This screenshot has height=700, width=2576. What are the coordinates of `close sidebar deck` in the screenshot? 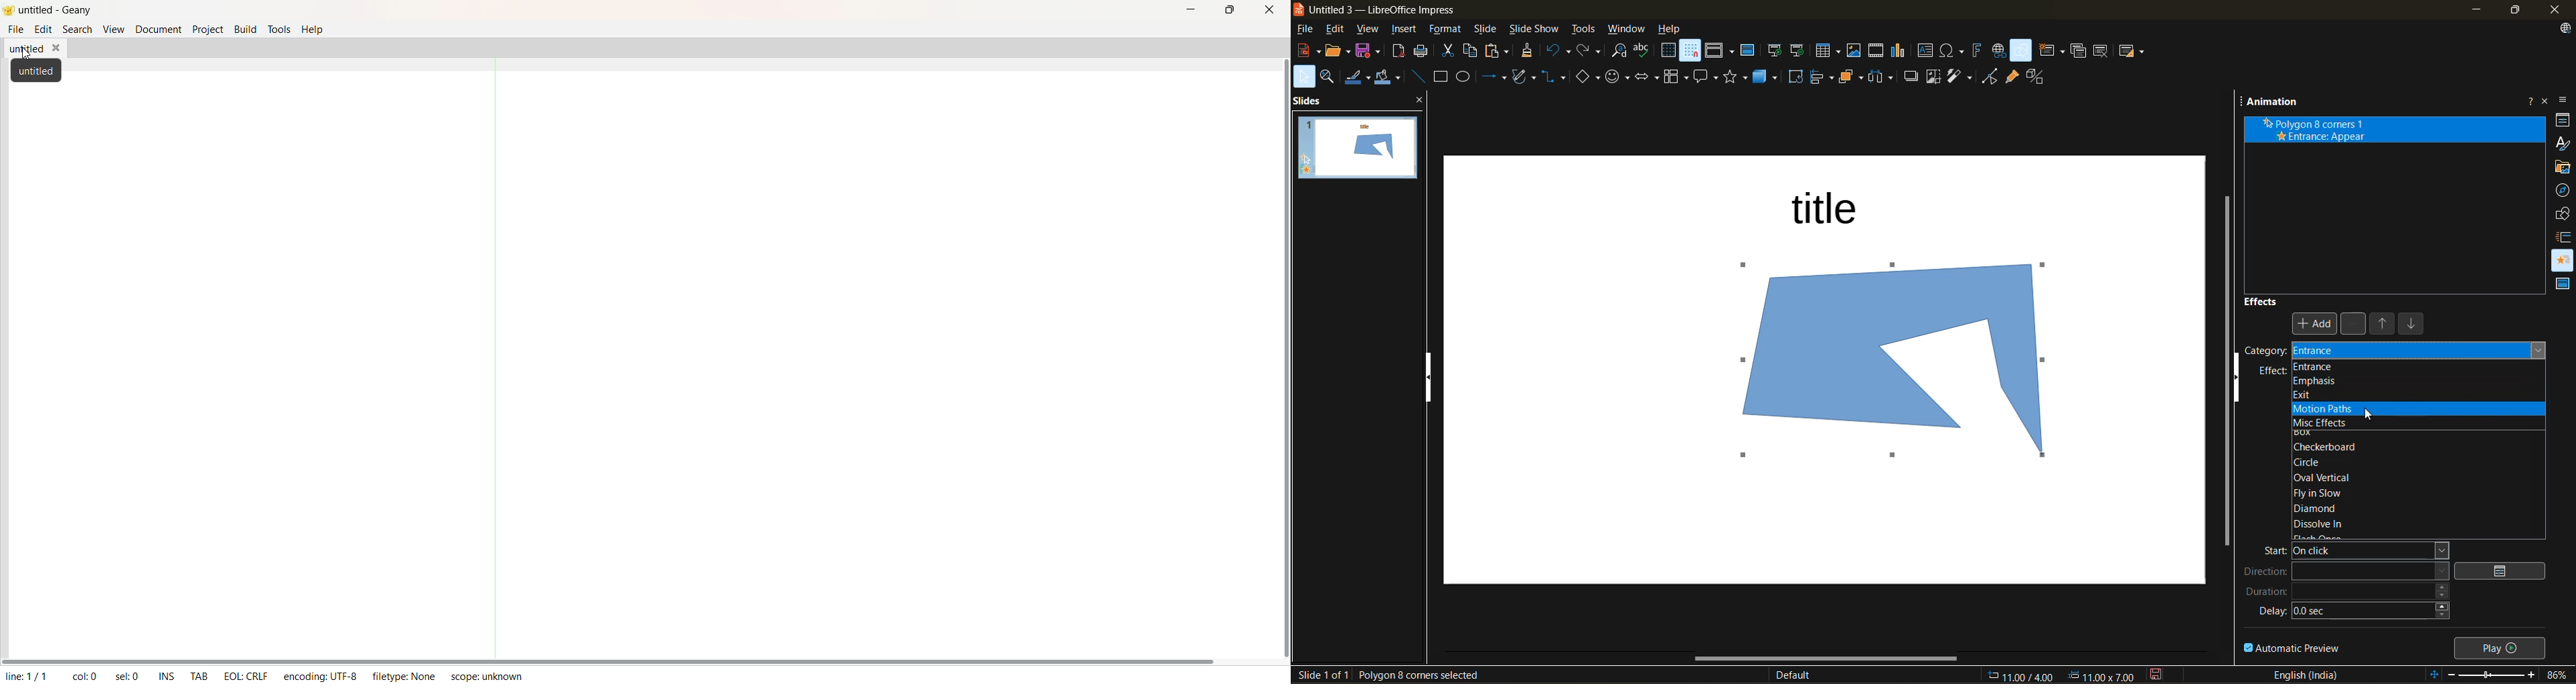 It's located at (2548, 99).